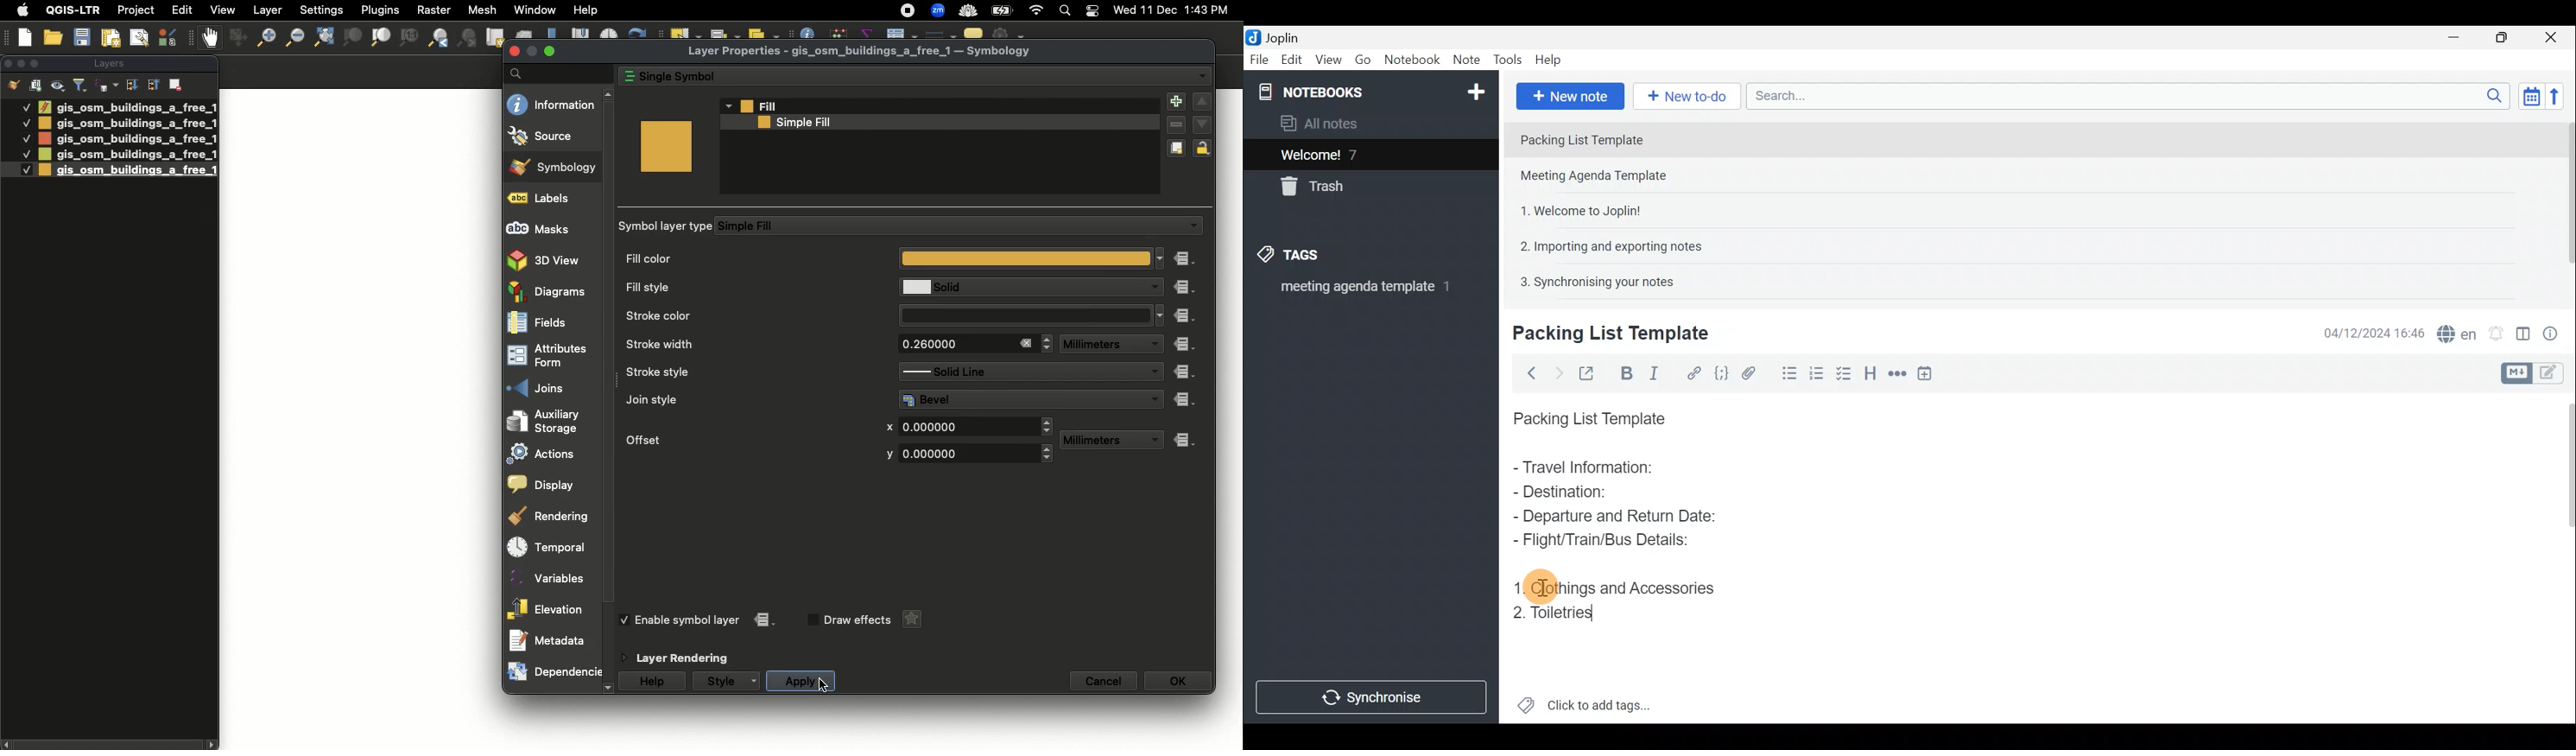 The height and width of the screenshot is (756, 2576). I want to click on Note 5, so click(1591, 280).